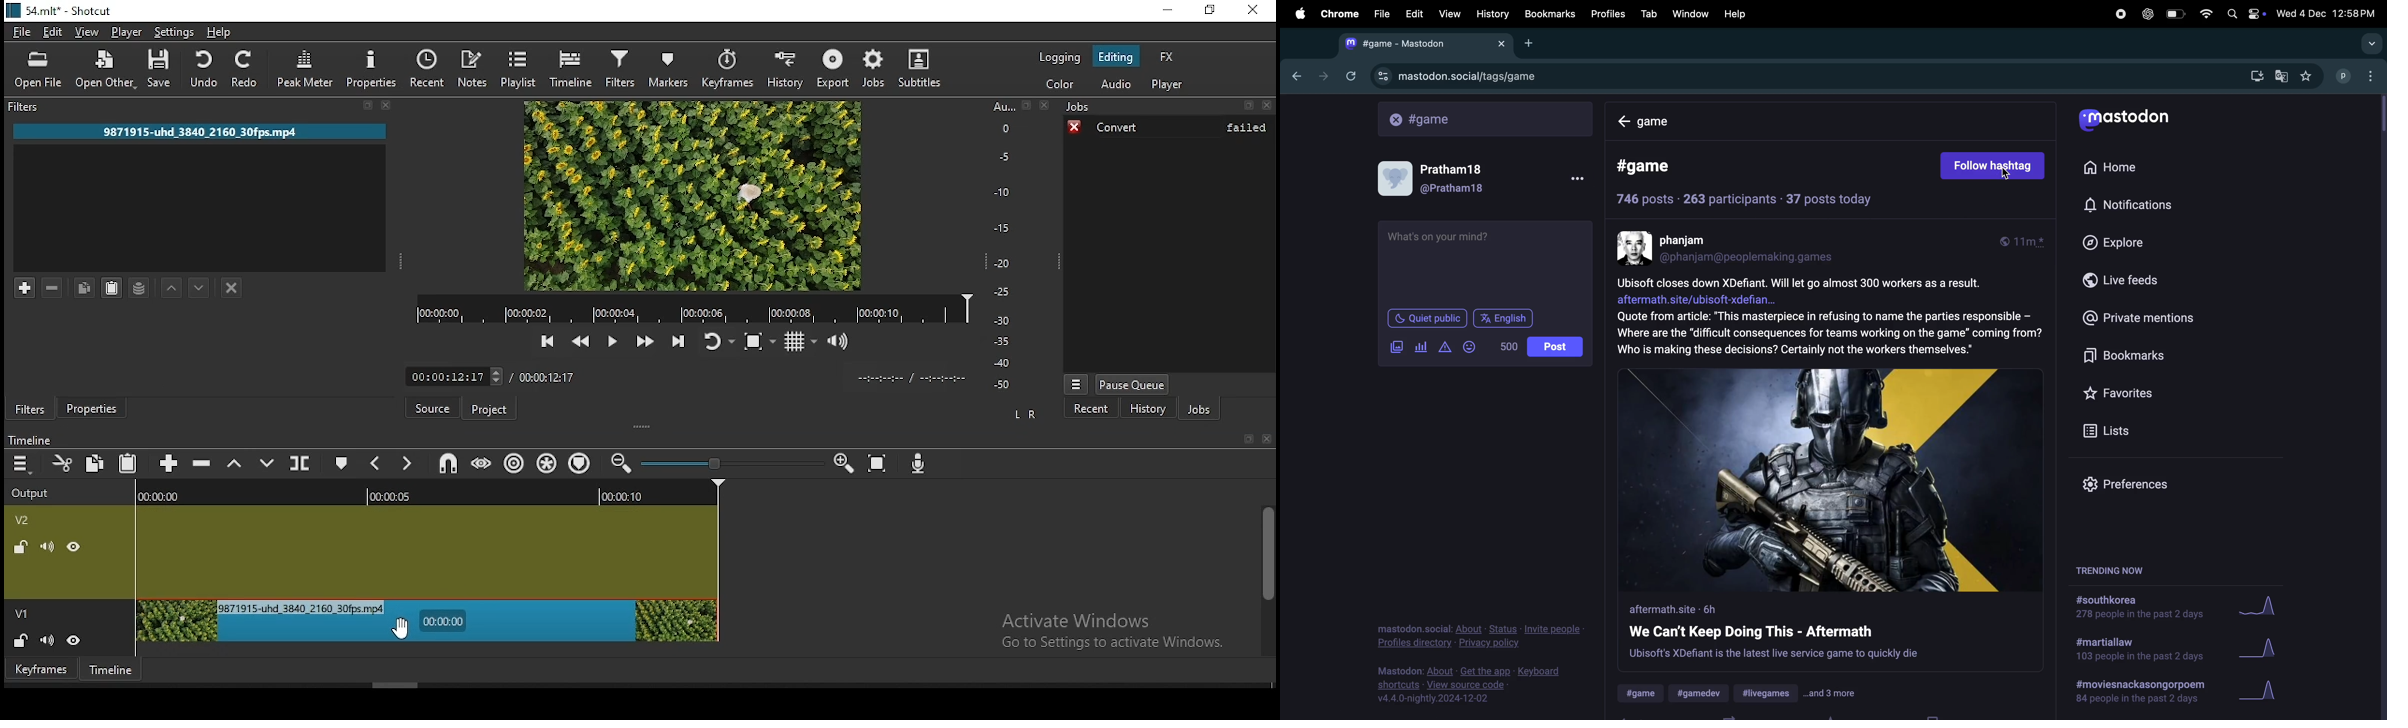  Describe the element at coordinates (1646, 200) in the screenshot. I see `746 posts` at that location.